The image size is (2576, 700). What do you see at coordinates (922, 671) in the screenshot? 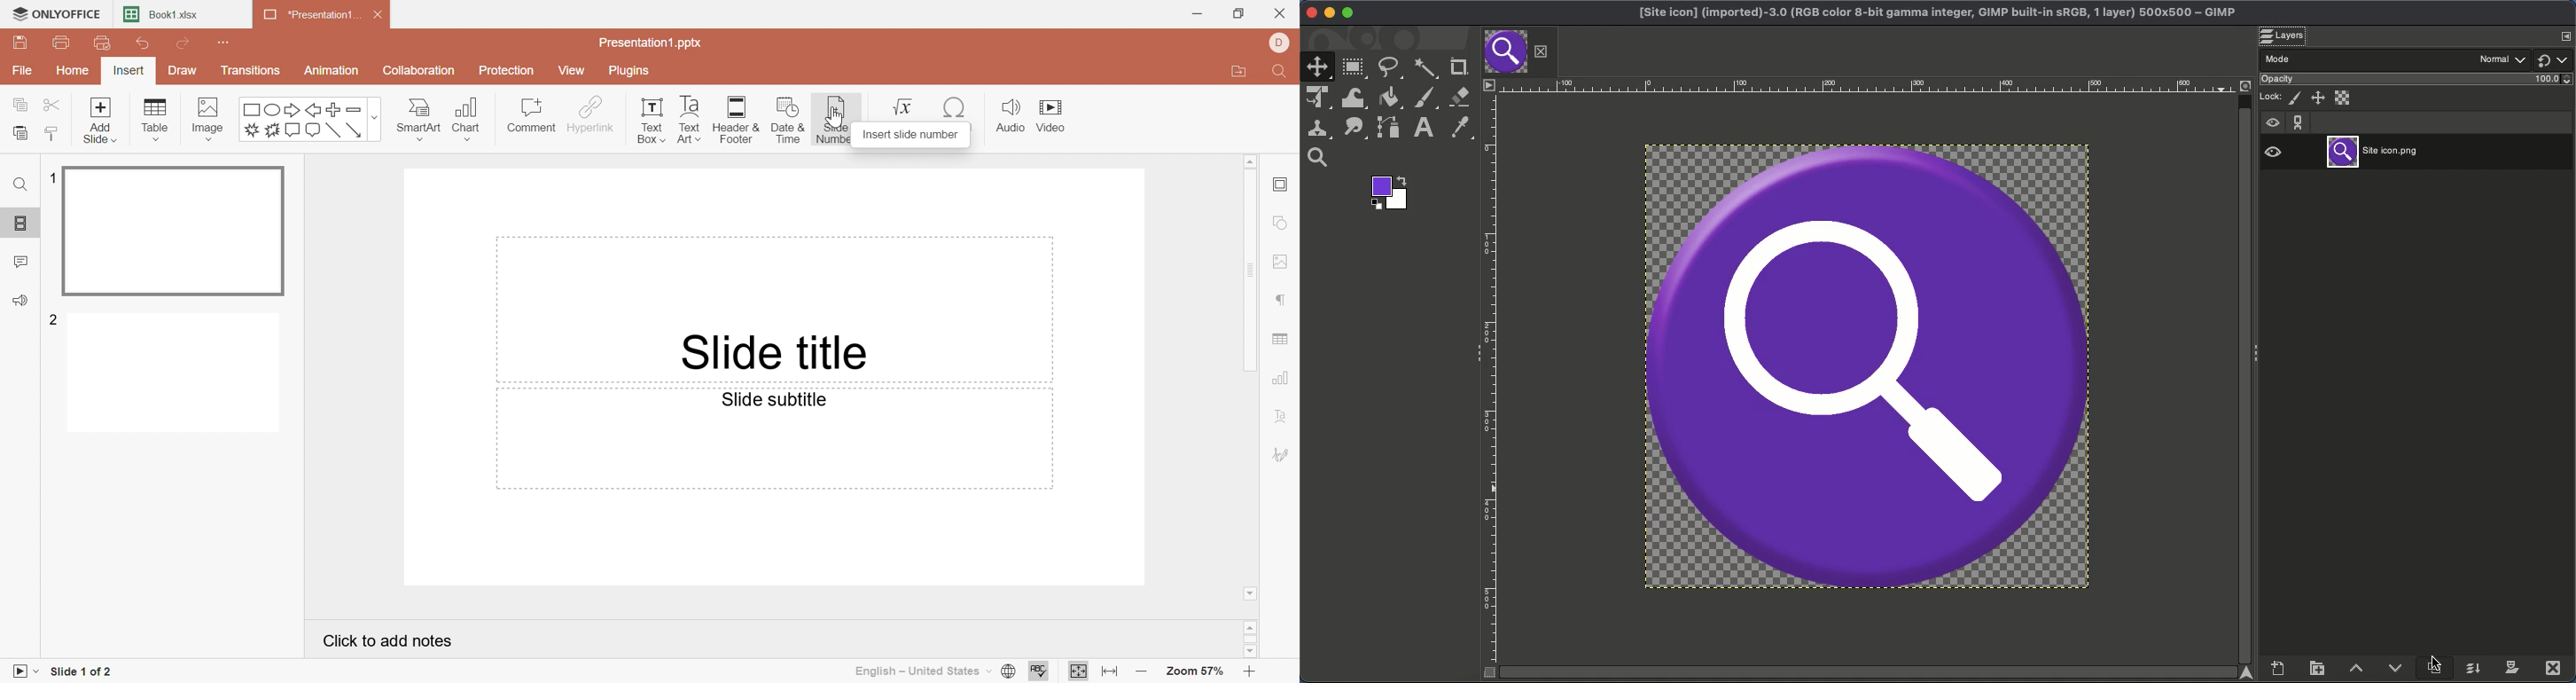
I see `English - United States` at bounding box center [922, 671].